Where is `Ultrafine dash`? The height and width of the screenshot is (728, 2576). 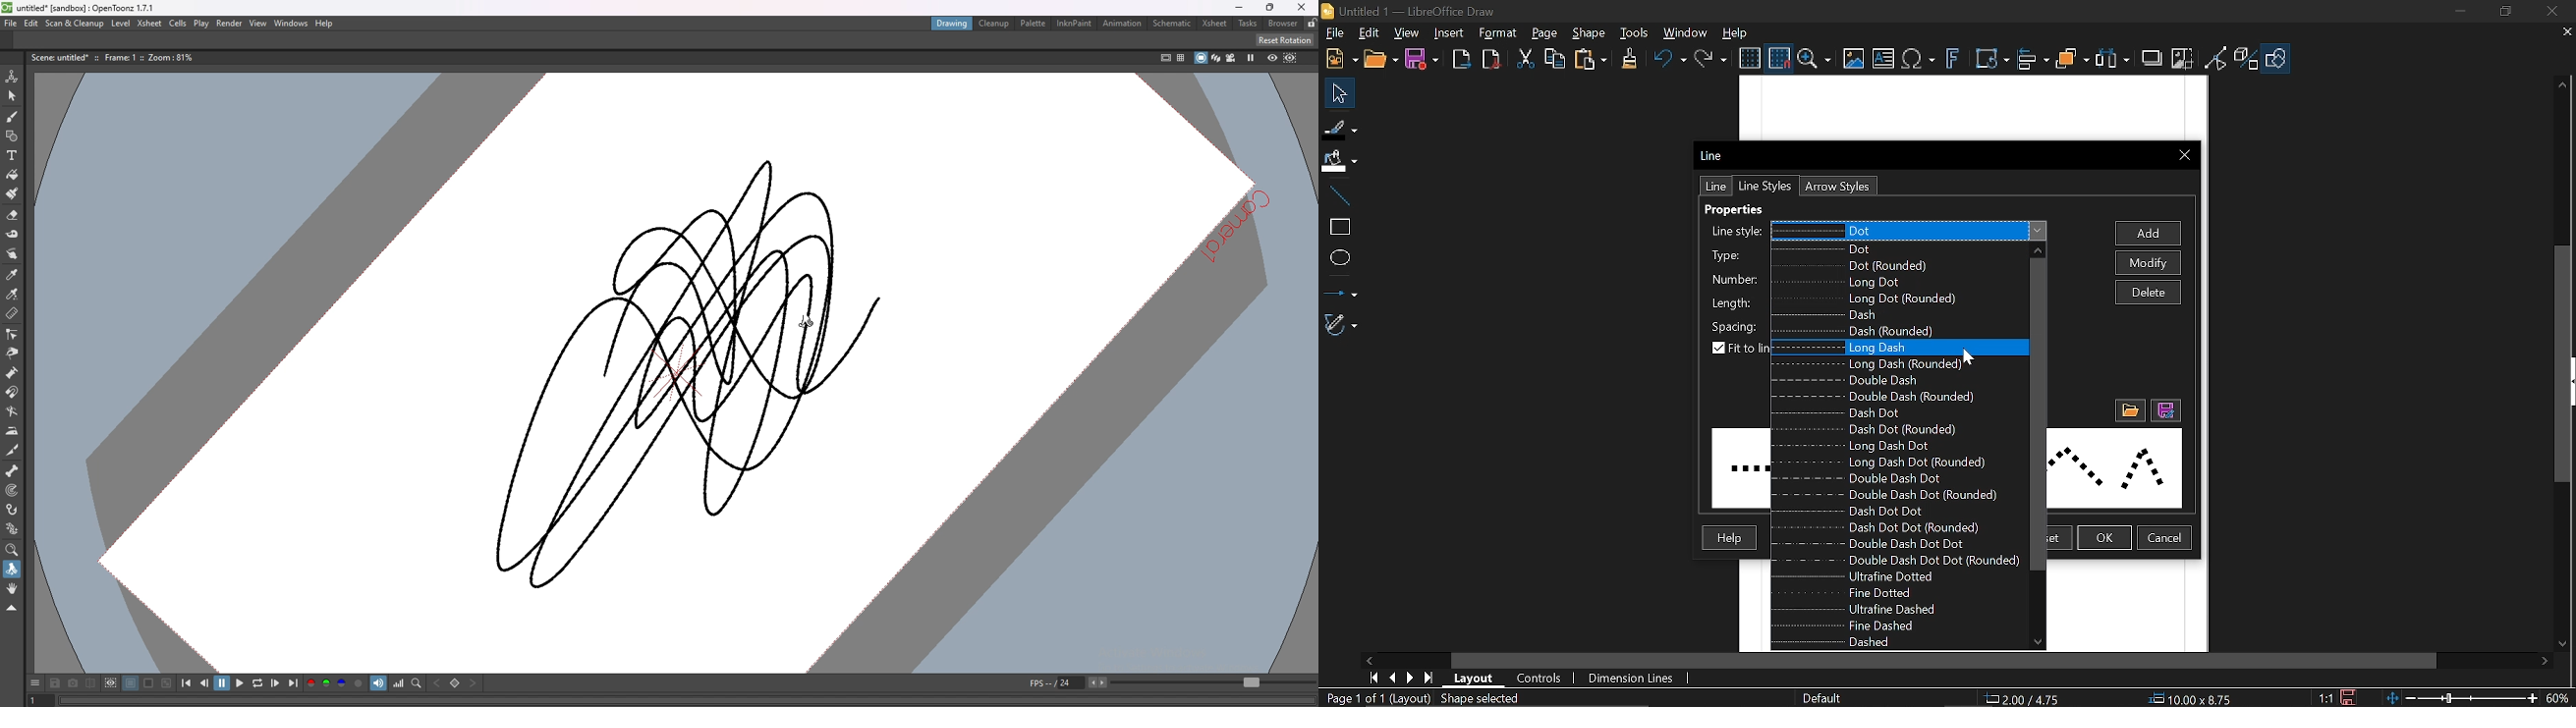 Ultrafine dash is located at coordinates (1900, 610).